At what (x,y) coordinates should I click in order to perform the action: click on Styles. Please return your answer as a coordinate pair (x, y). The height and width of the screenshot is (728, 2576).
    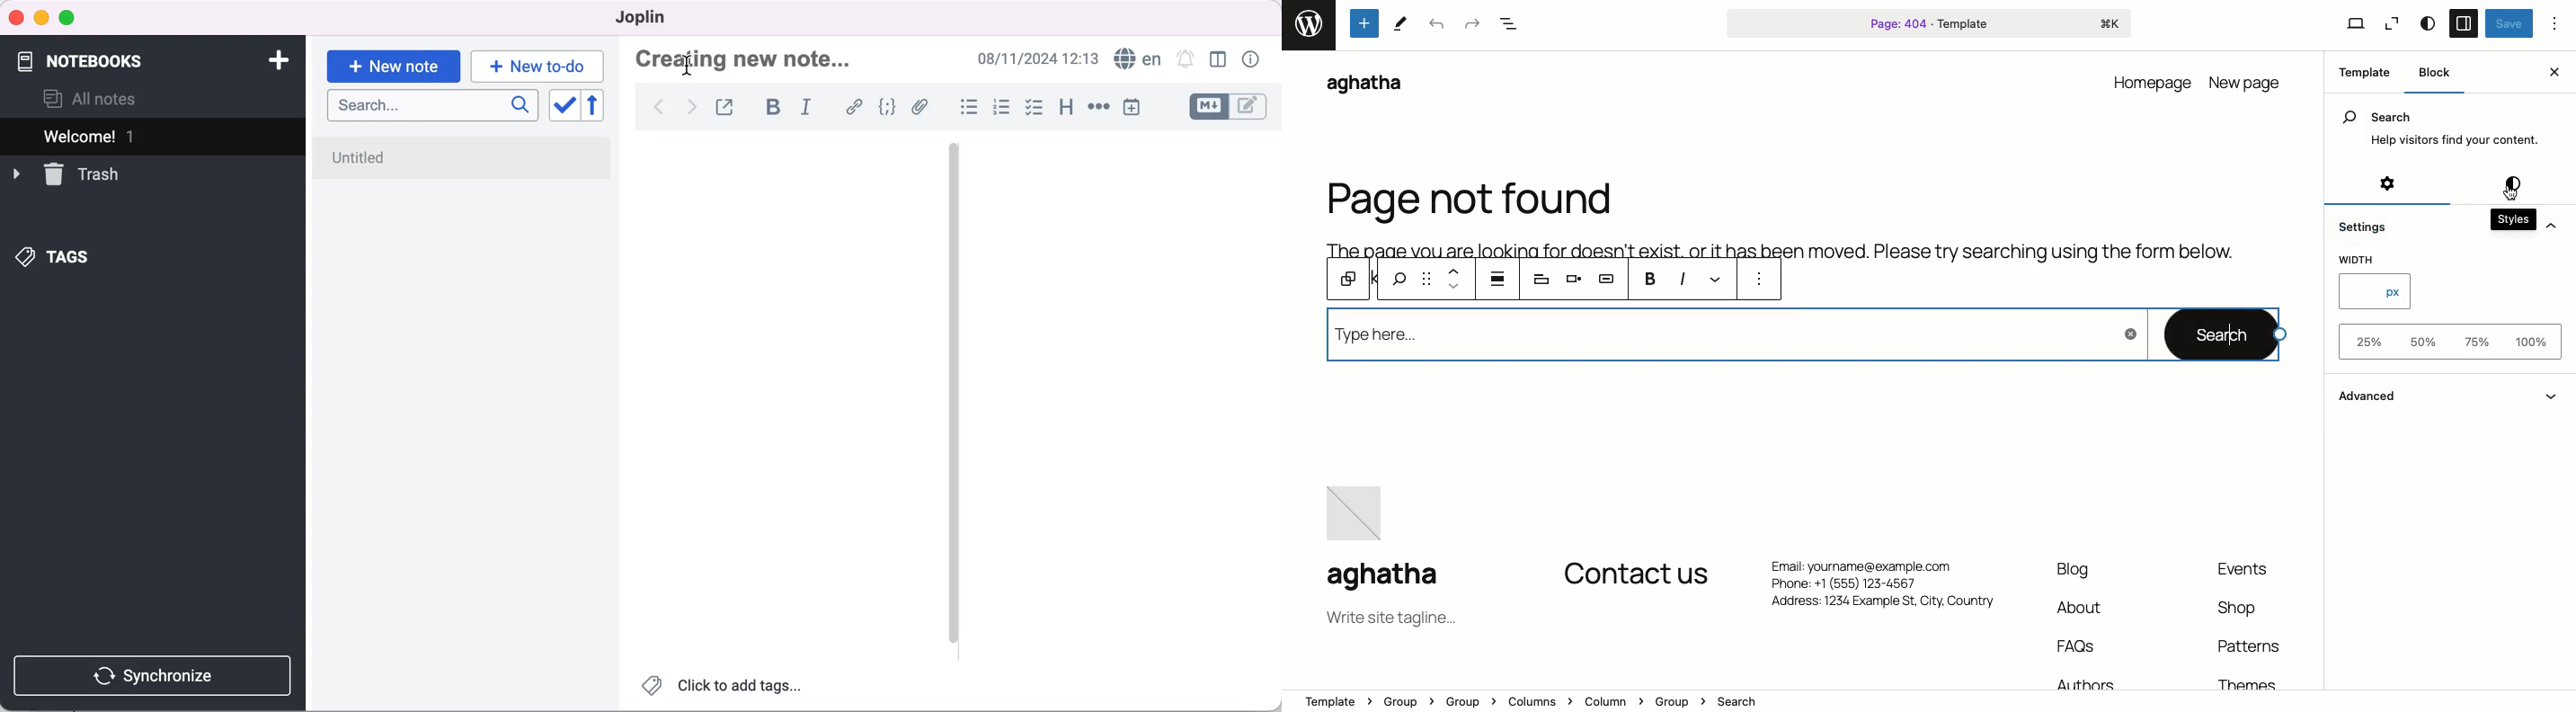
    Looking at the image, I should click on (2510, 187).